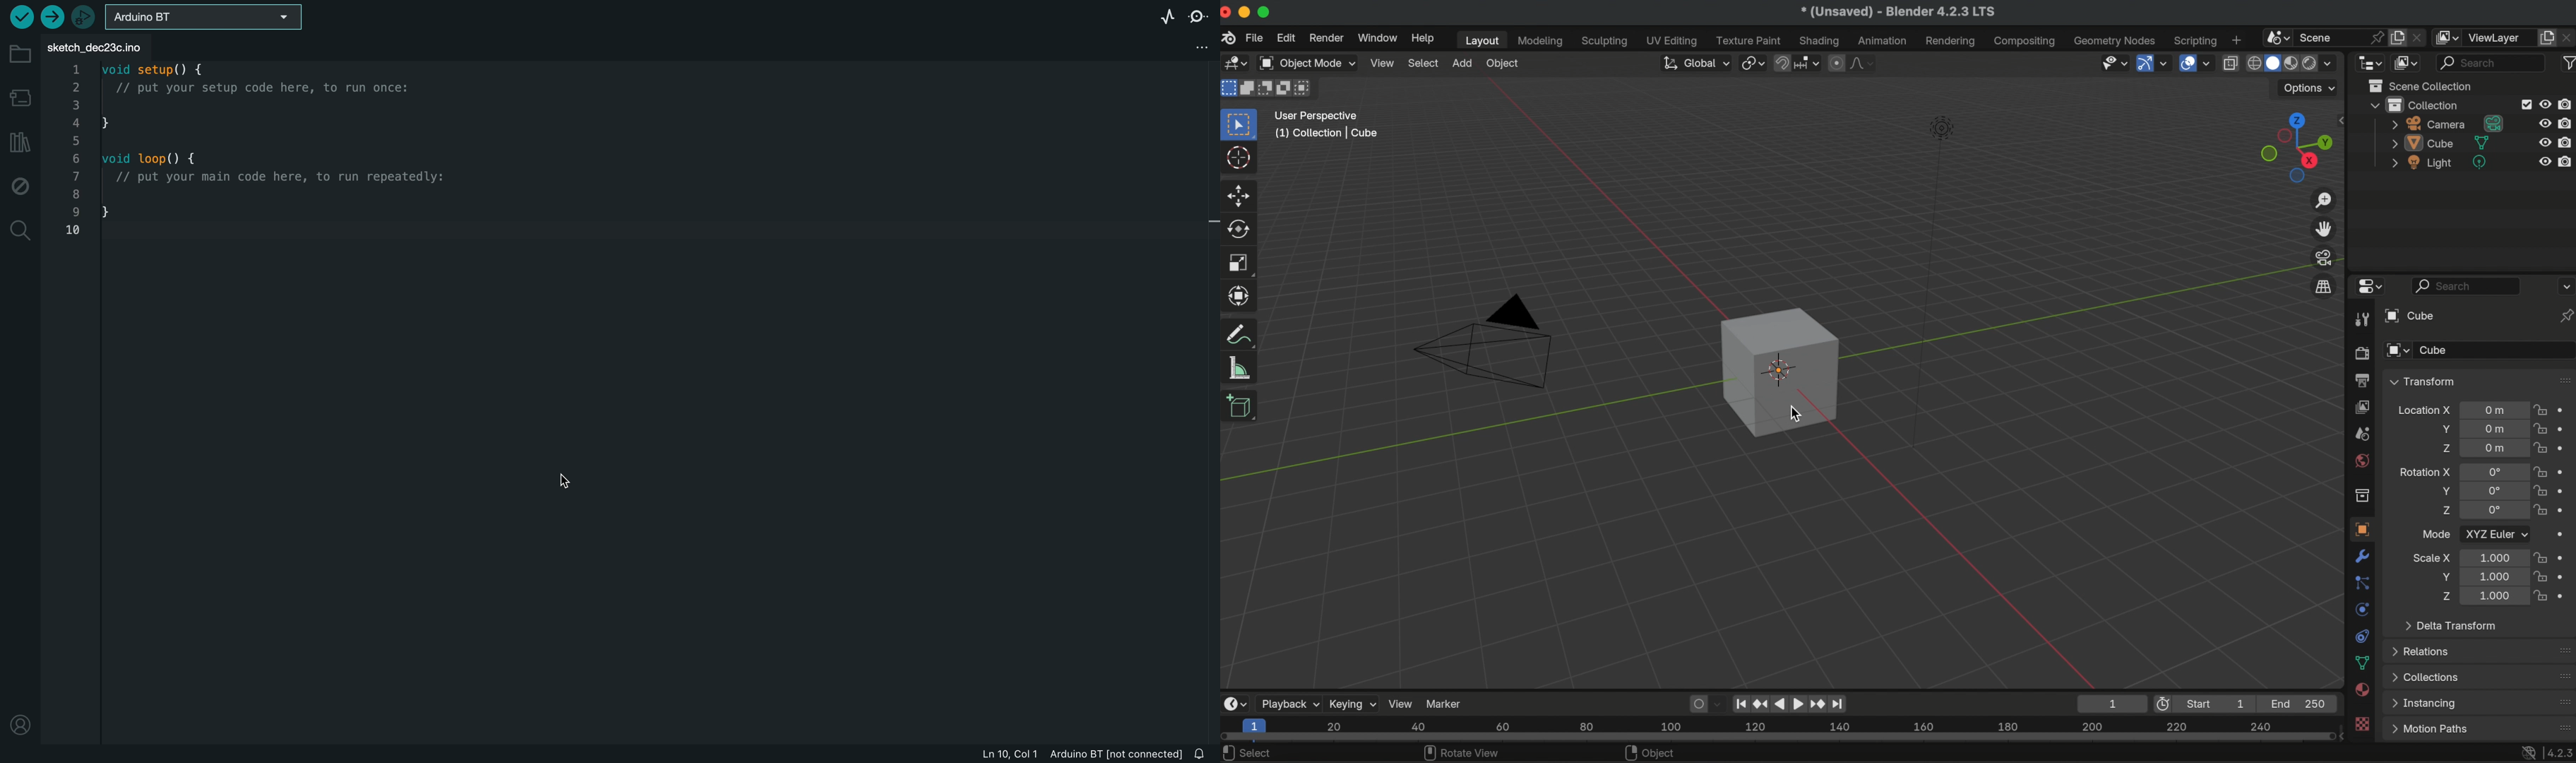 The width and height of the screenshot is (2576, 784). Describe the element at coordinates (1266, 11) in the screenshot. I see `maximize` at that location.